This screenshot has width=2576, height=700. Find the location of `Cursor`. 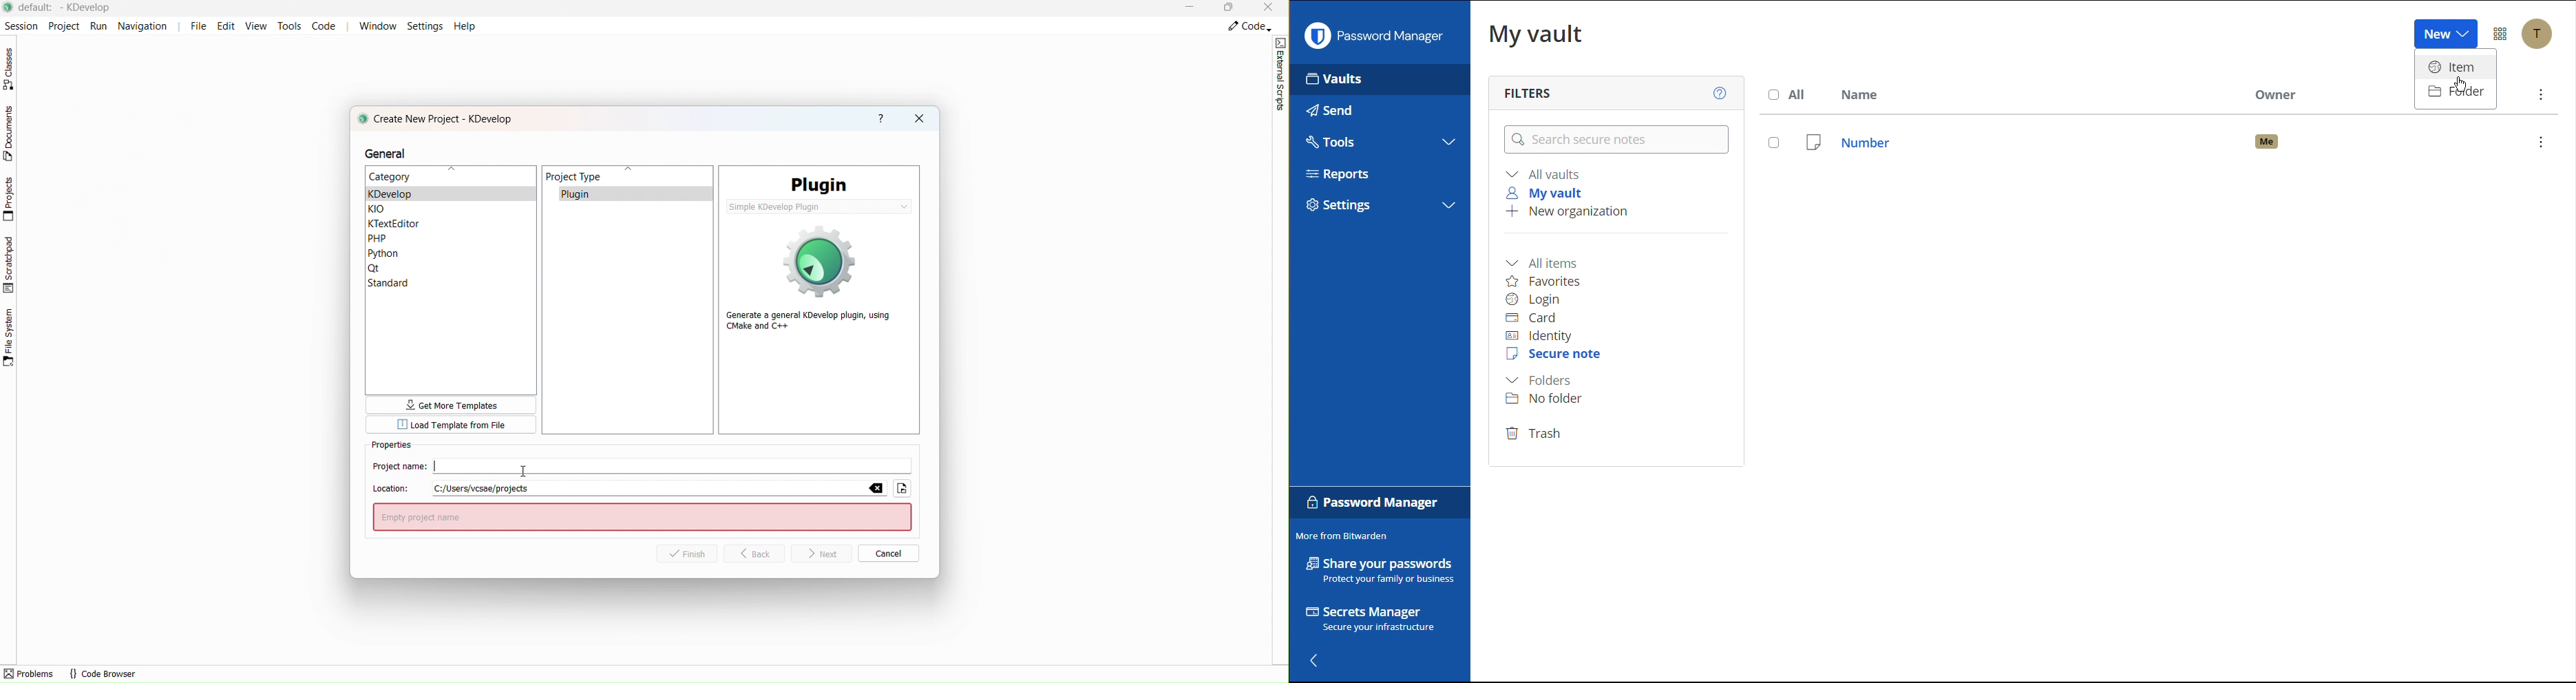

Cursor is located at coordinates (2458, 86).